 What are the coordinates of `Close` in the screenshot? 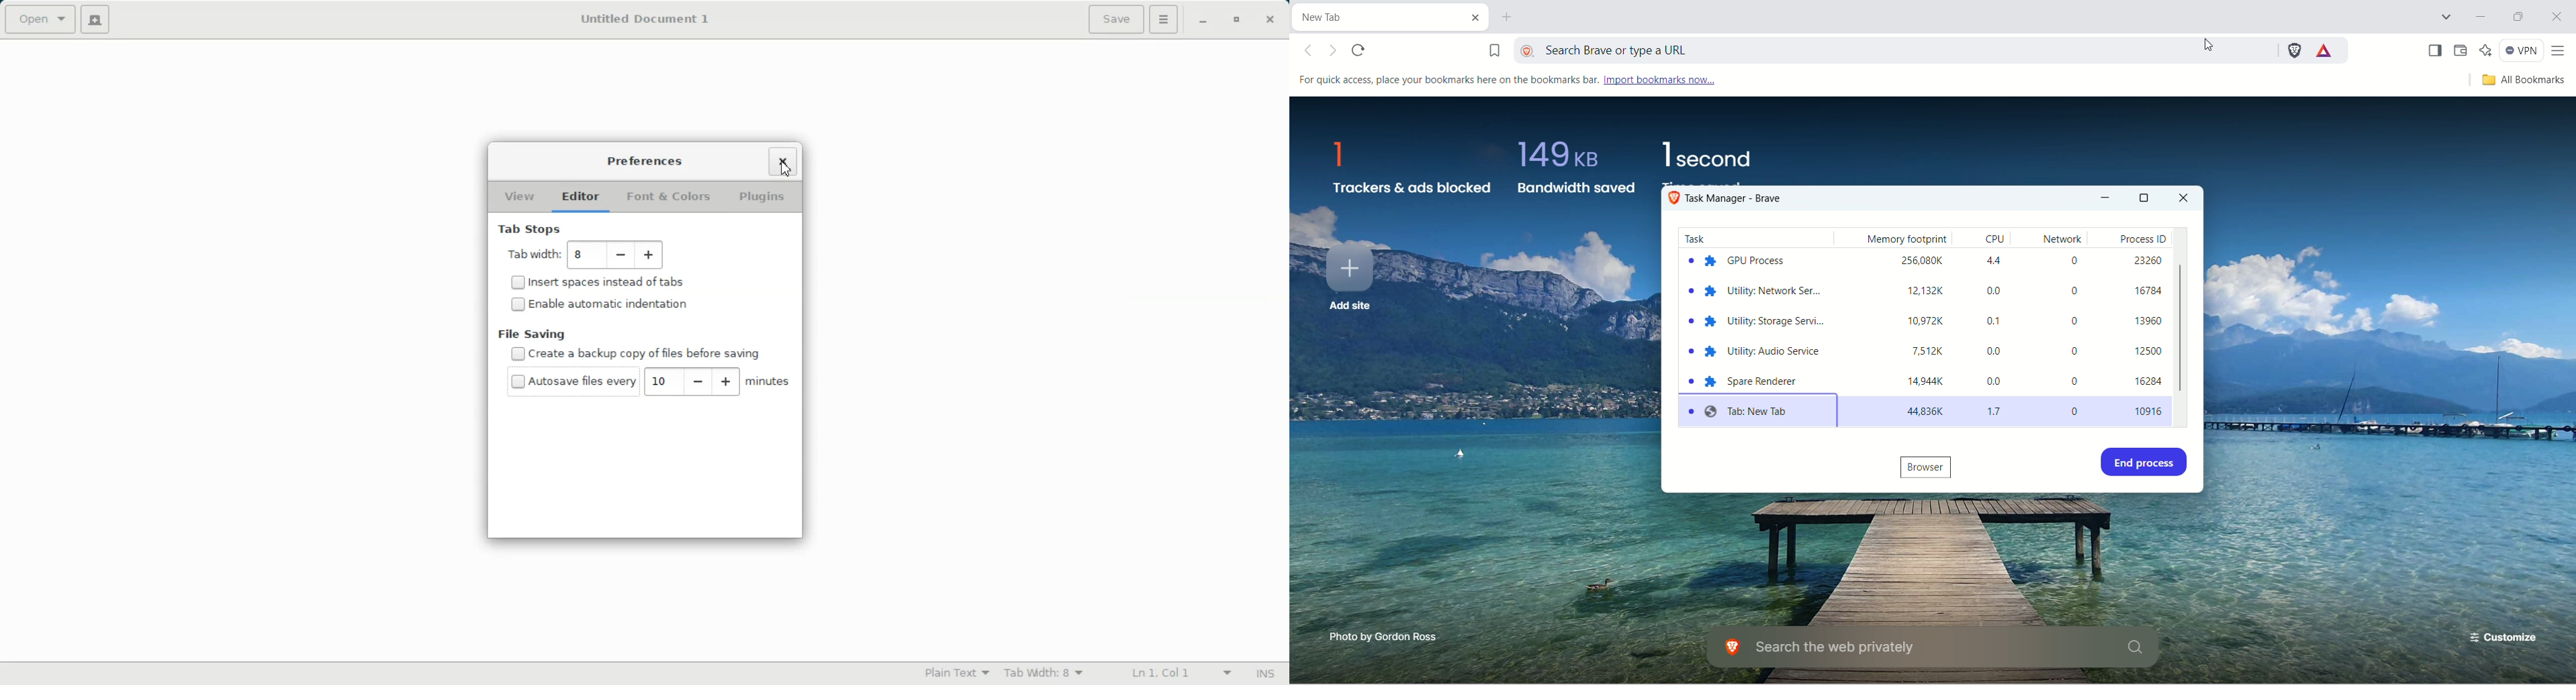 It's located at (1270, 19).